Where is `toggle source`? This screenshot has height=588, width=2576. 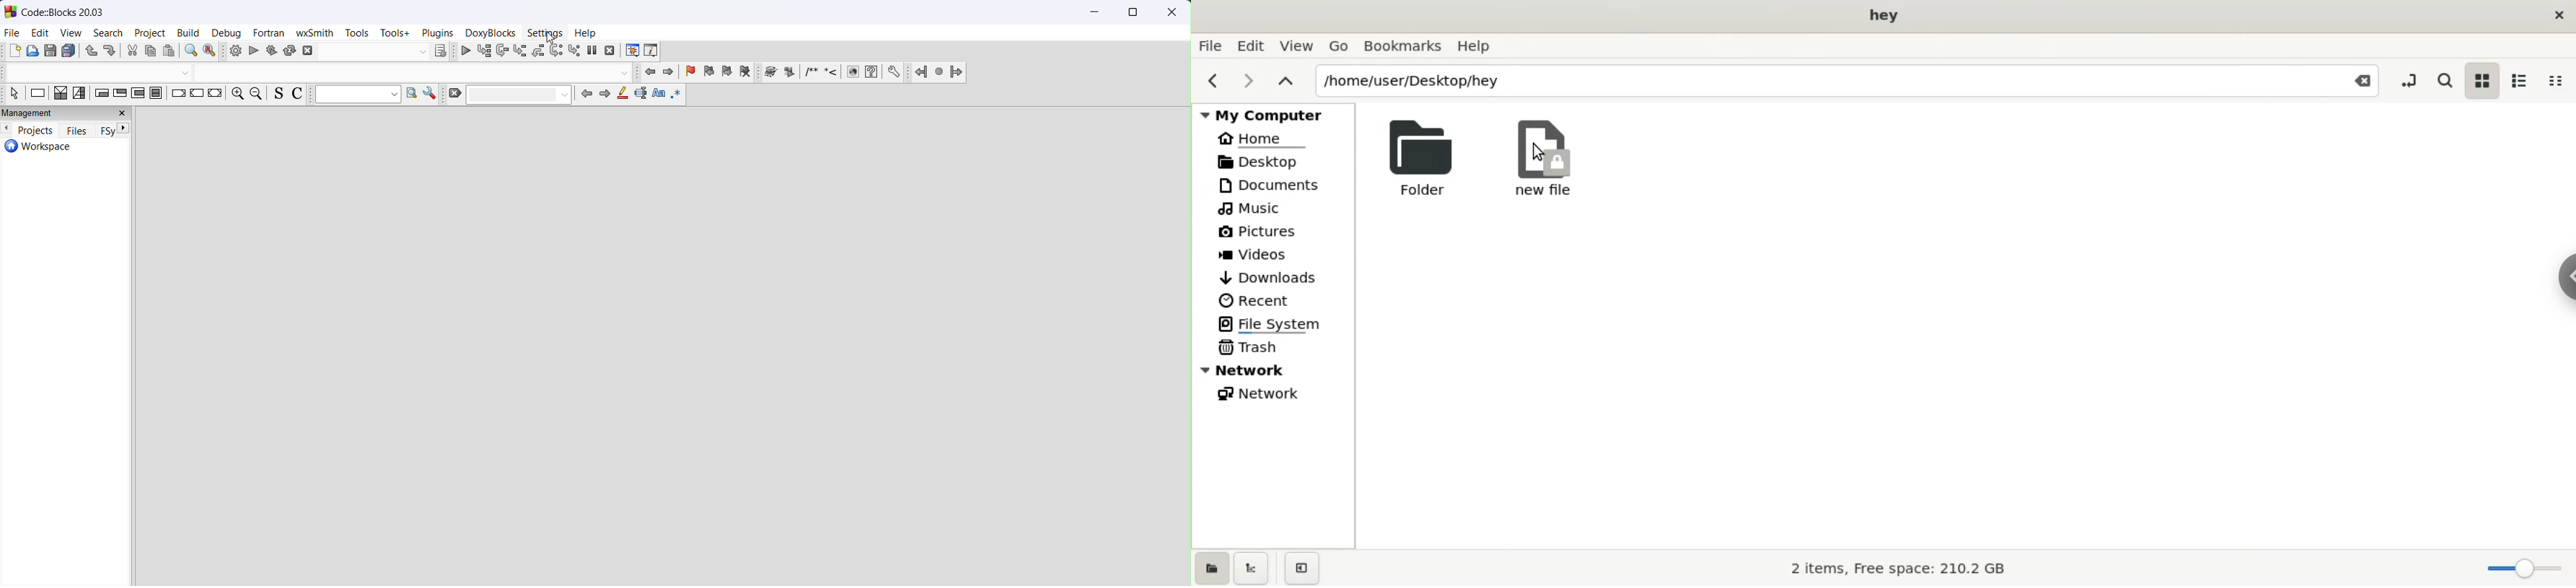
toggle source is located at coordinates (278, 93).